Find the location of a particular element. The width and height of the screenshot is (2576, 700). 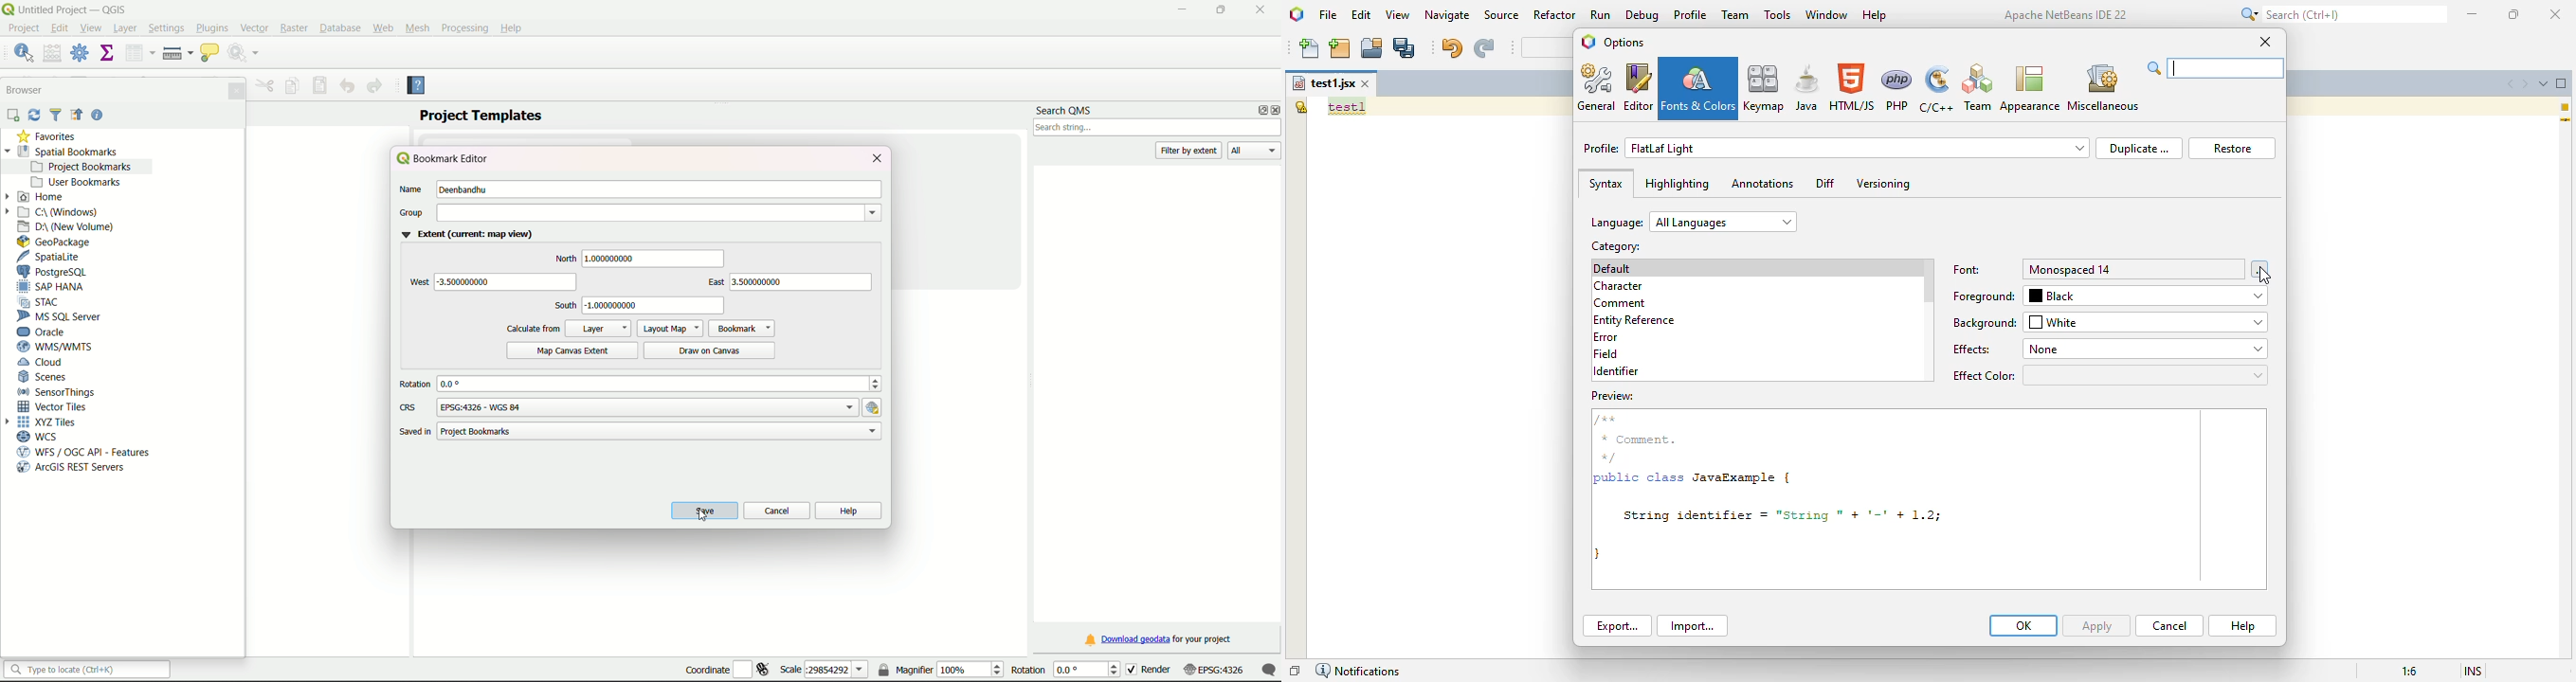

group is located at coordinates (564, 214).